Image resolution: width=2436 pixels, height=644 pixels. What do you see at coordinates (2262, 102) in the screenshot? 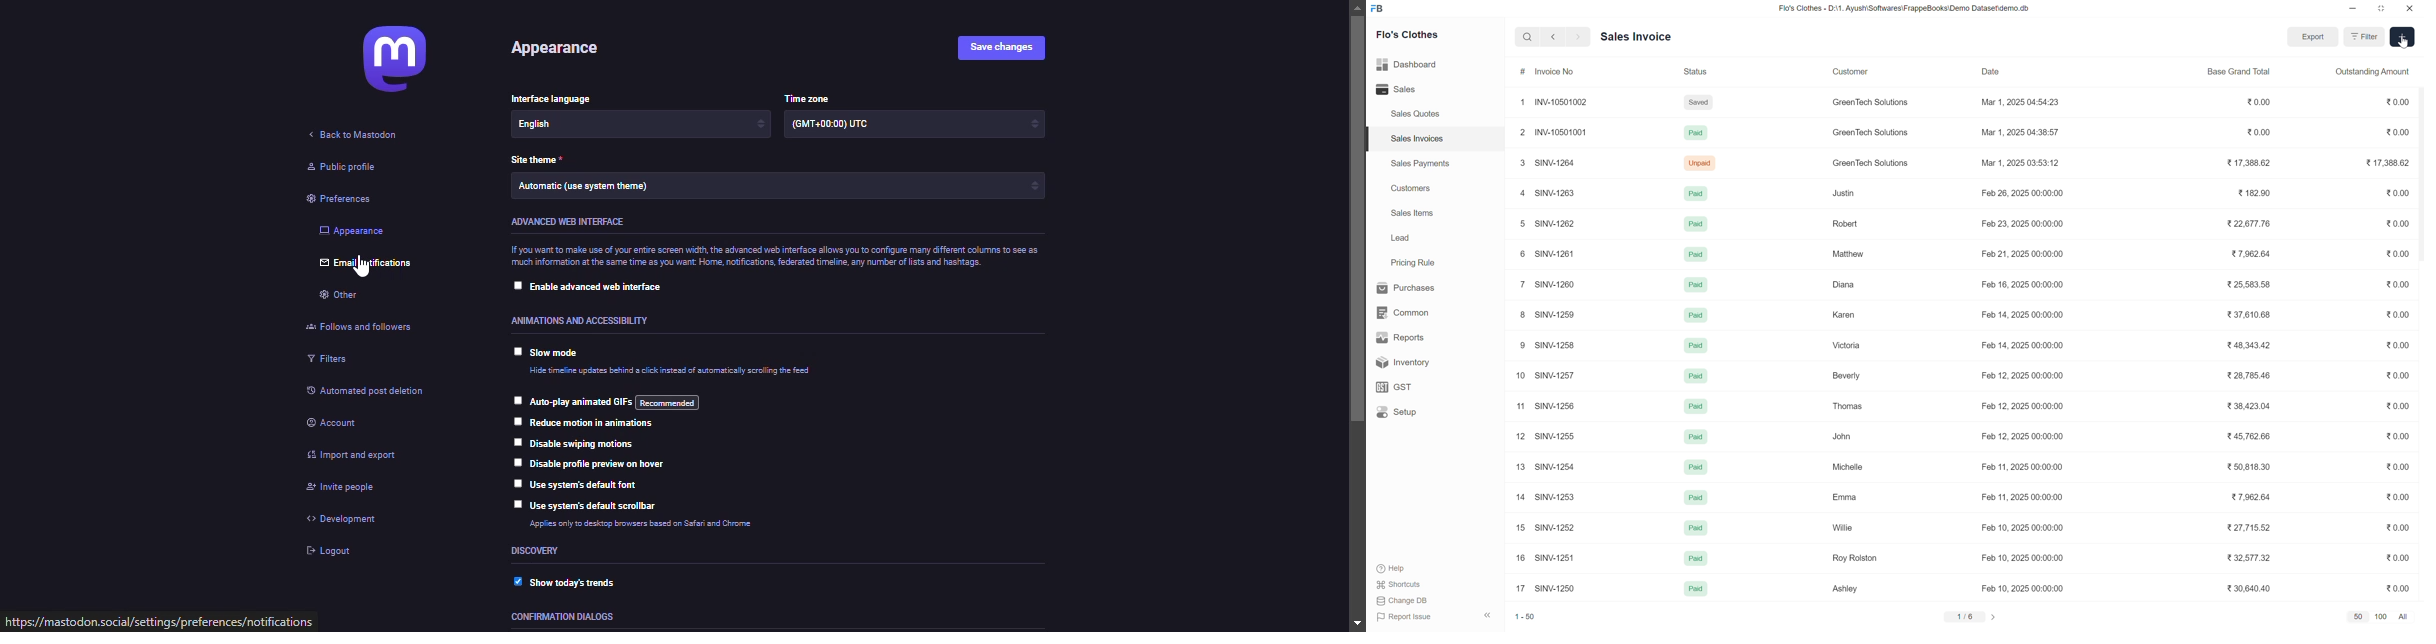
I see `₹ 0.00` at bounding box center [2262, 102].